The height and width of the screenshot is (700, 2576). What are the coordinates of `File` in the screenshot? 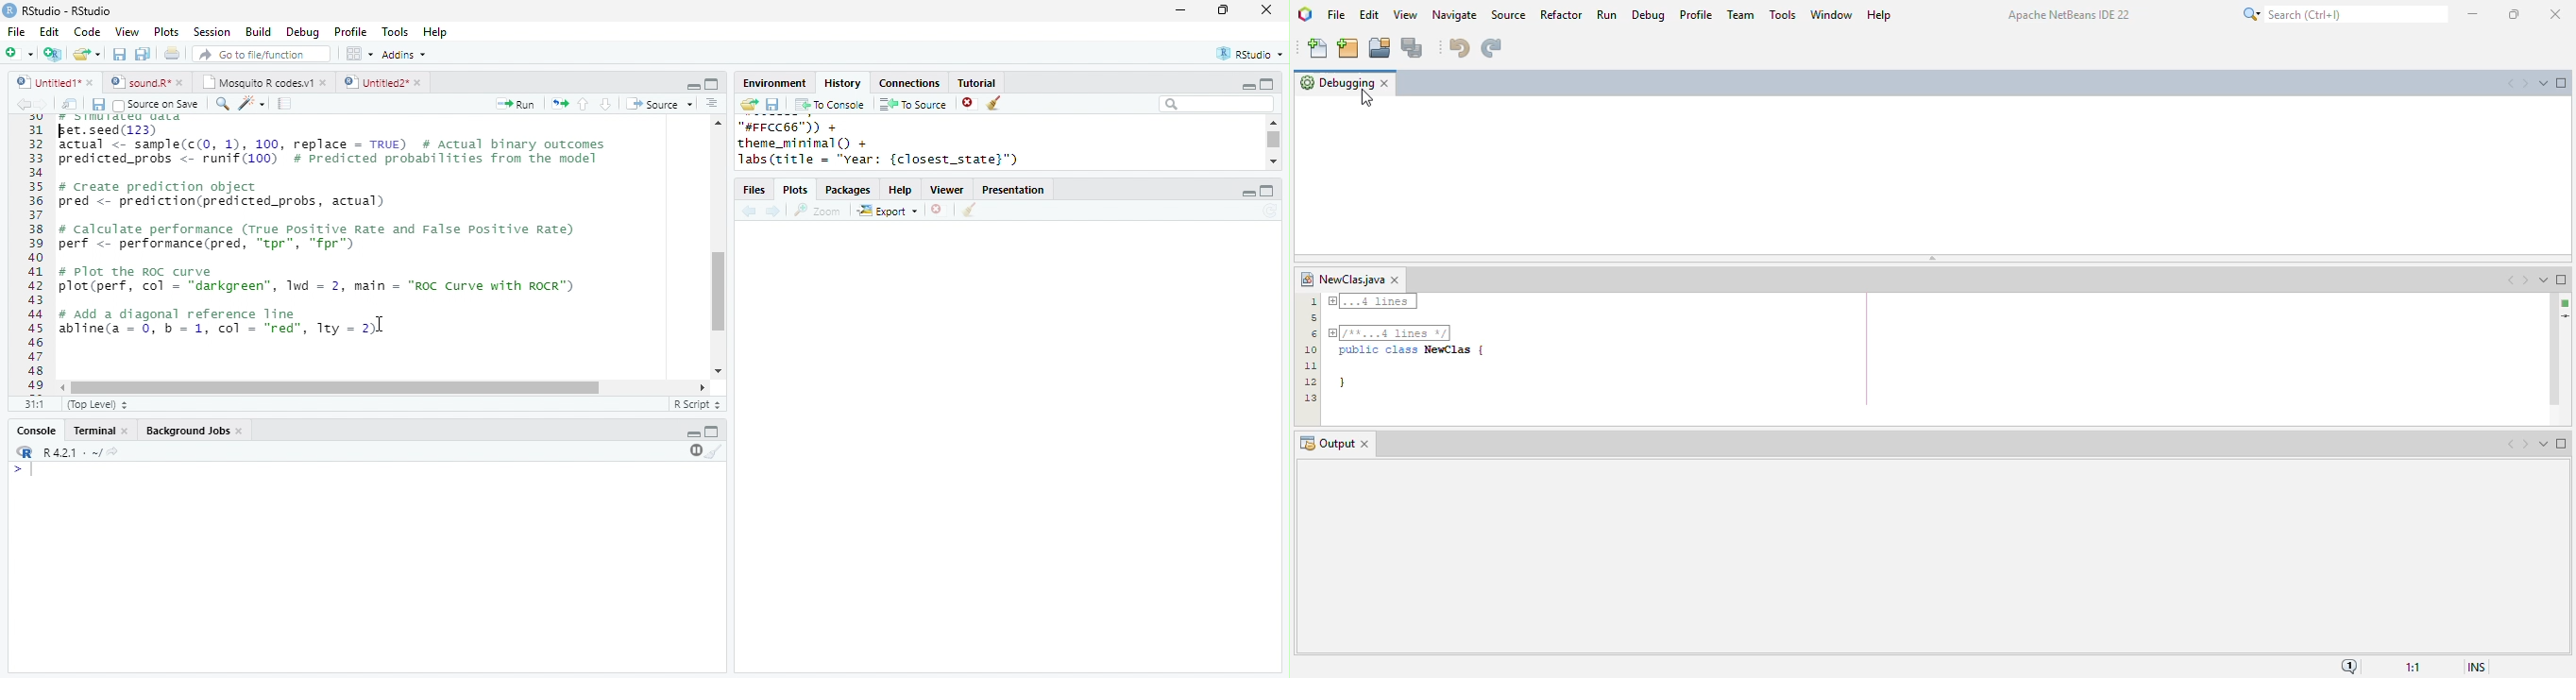 It's located at (16, 32).